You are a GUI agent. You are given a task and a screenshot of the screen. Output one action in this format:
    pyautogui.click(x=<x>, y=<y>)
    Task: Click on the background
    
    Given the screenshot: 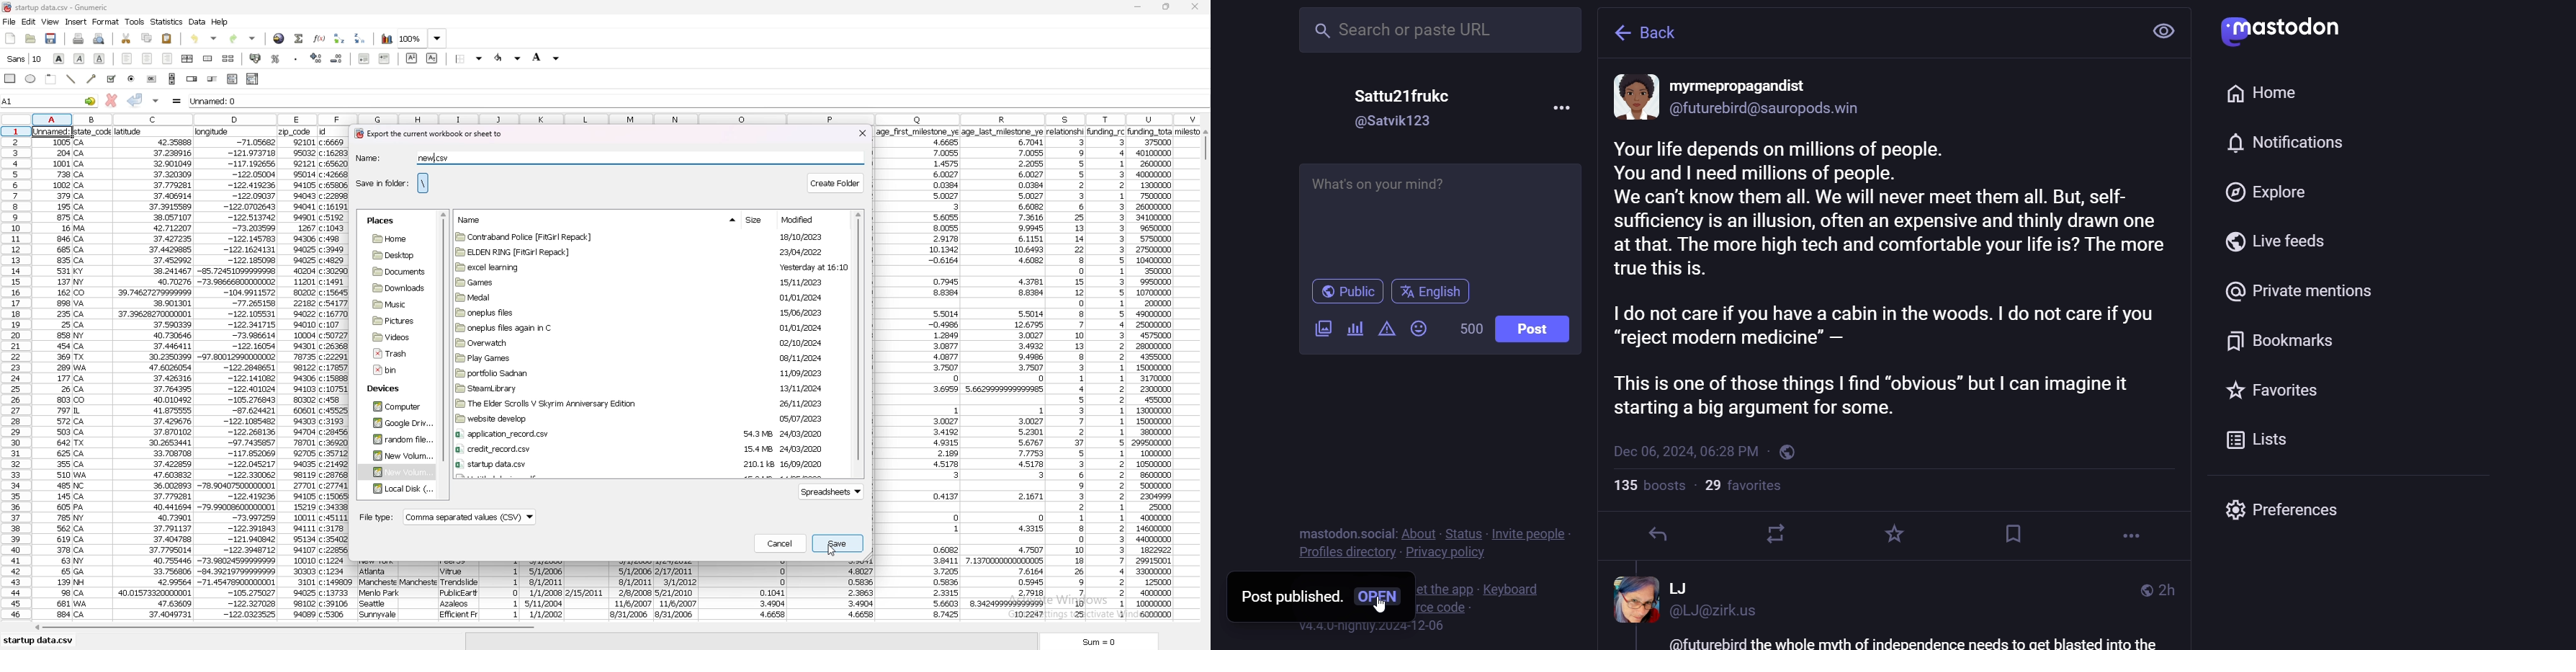 What is the action you would take?
    pyautogui.click(x=546, y=57)
    